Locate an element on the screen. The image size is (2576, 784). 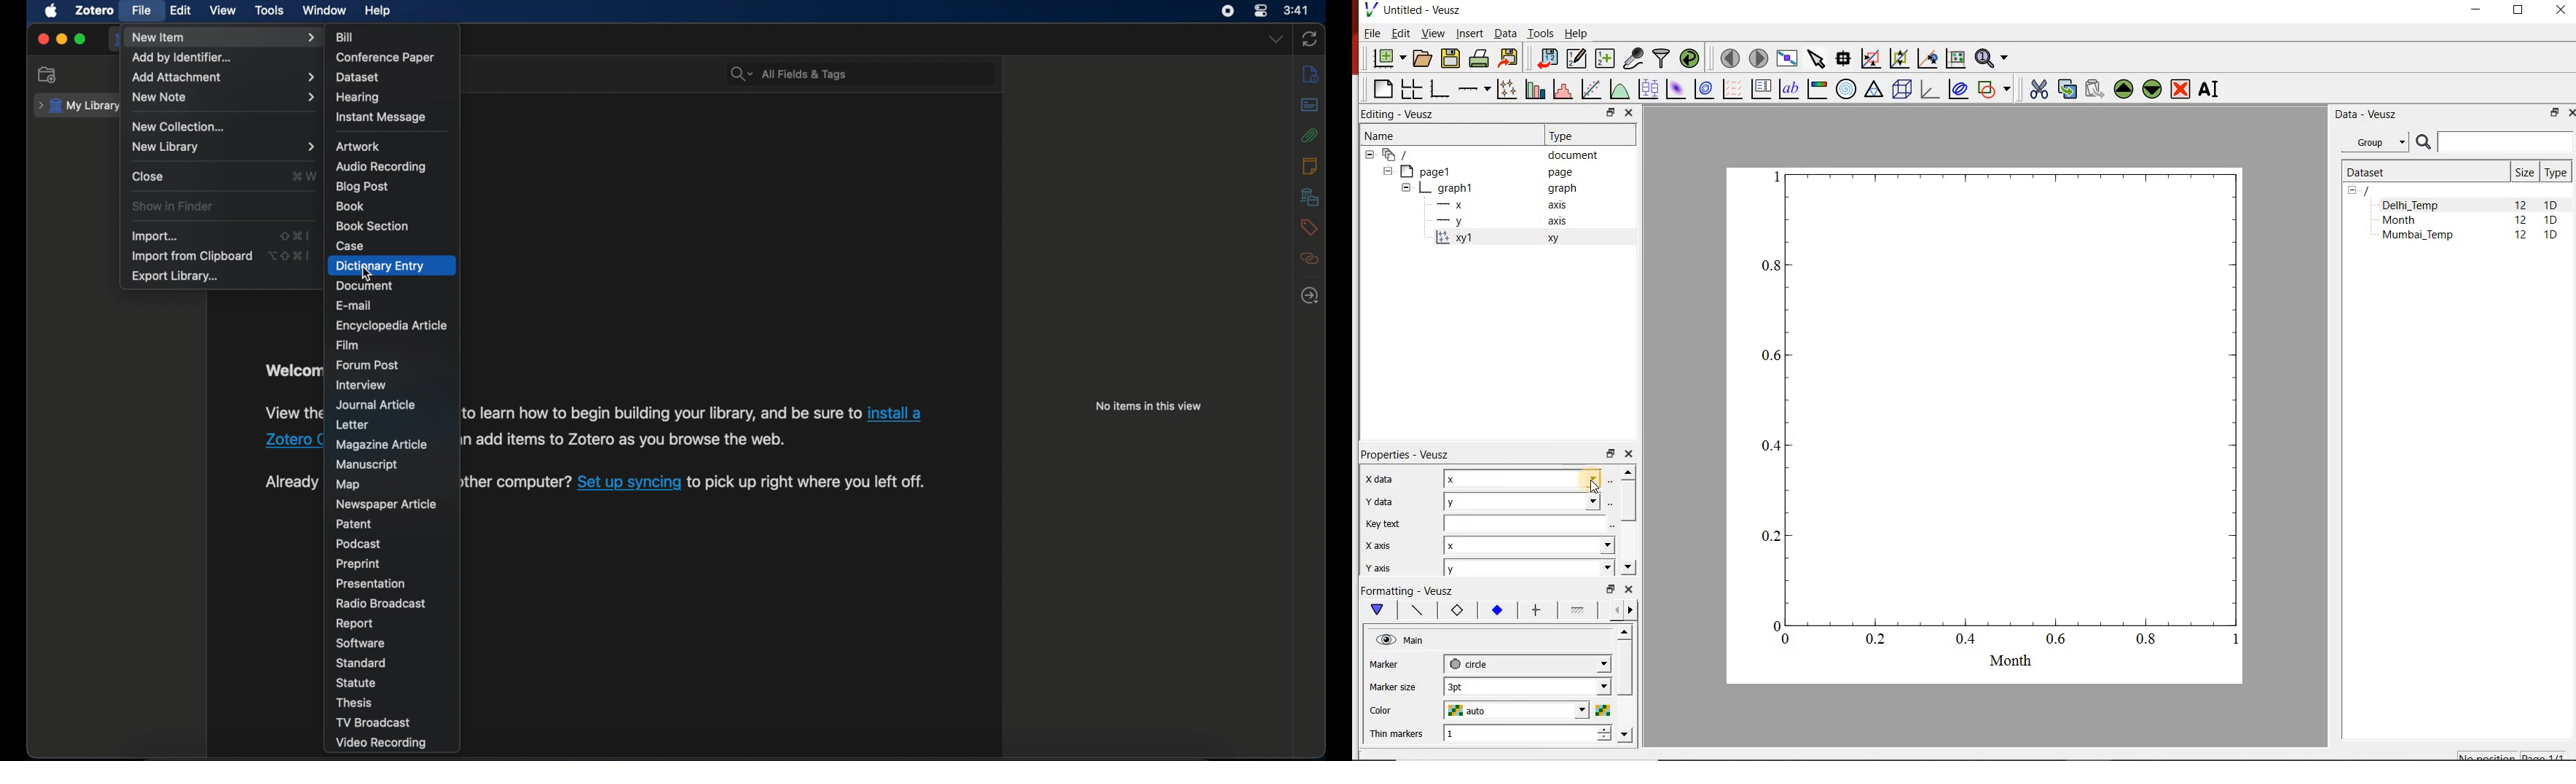
move to the next page is located at coordinates (1759, 58).